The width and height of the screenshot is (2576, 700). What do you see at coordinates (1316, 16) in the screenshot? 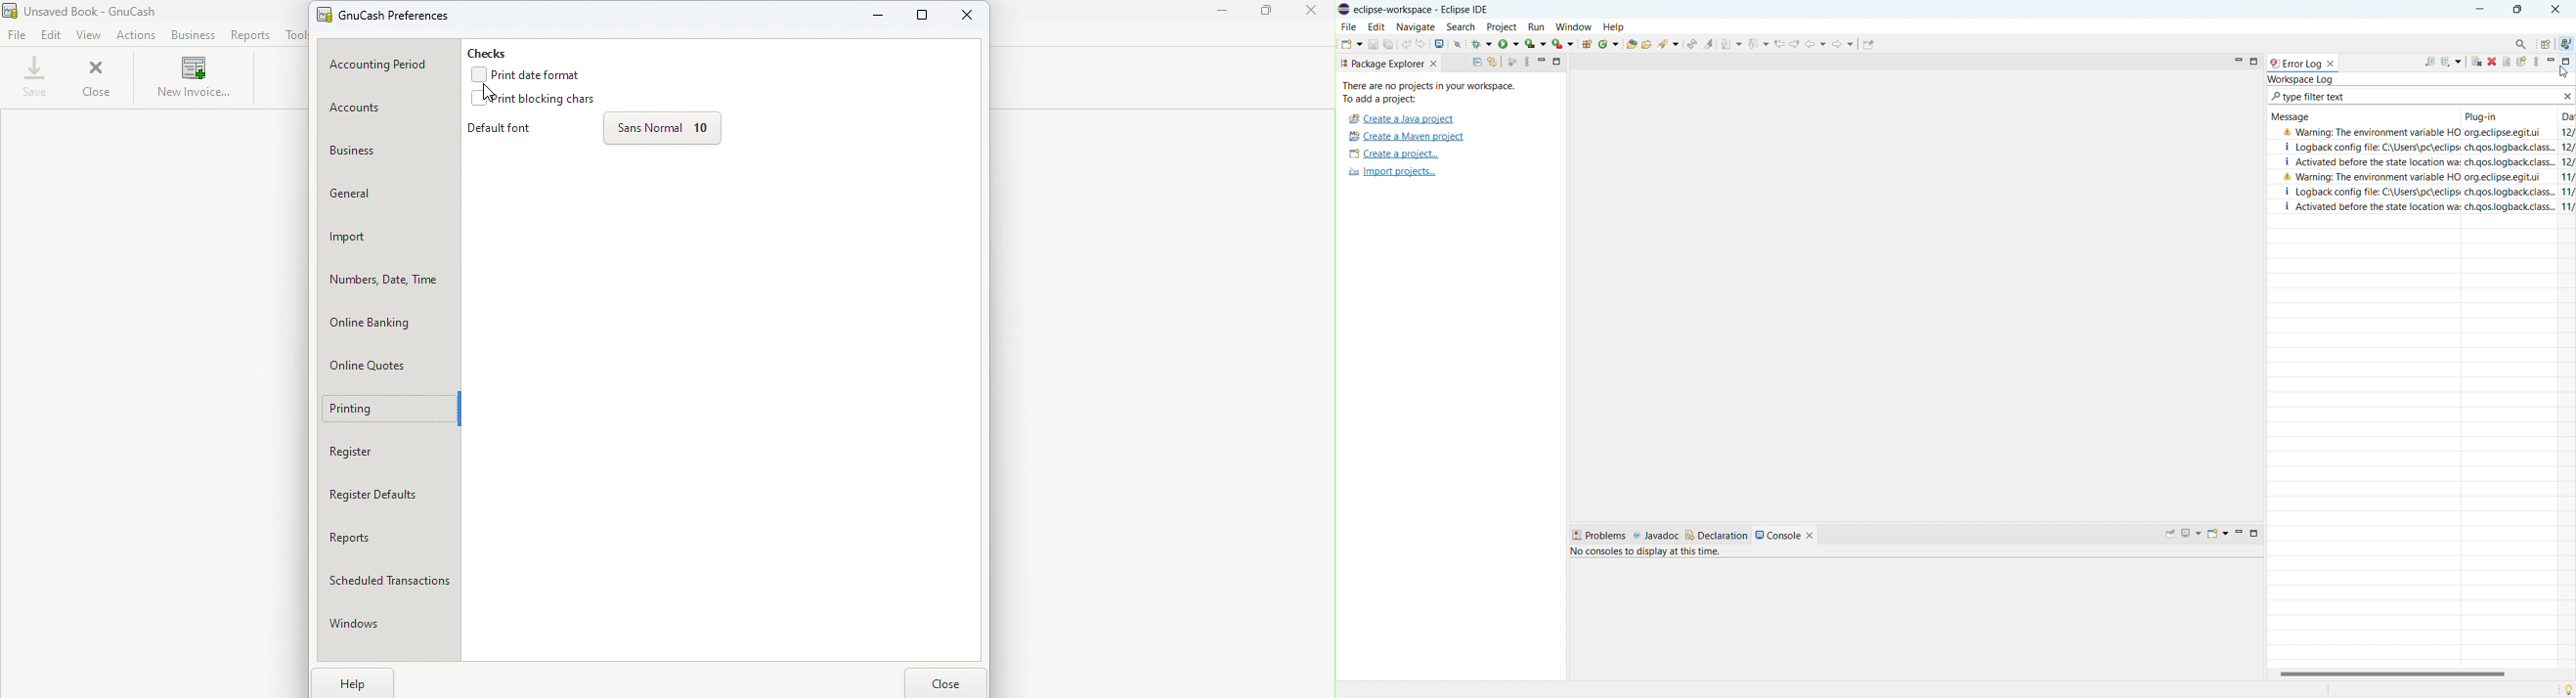
I see `Close` at bounding box center [1316, 16].